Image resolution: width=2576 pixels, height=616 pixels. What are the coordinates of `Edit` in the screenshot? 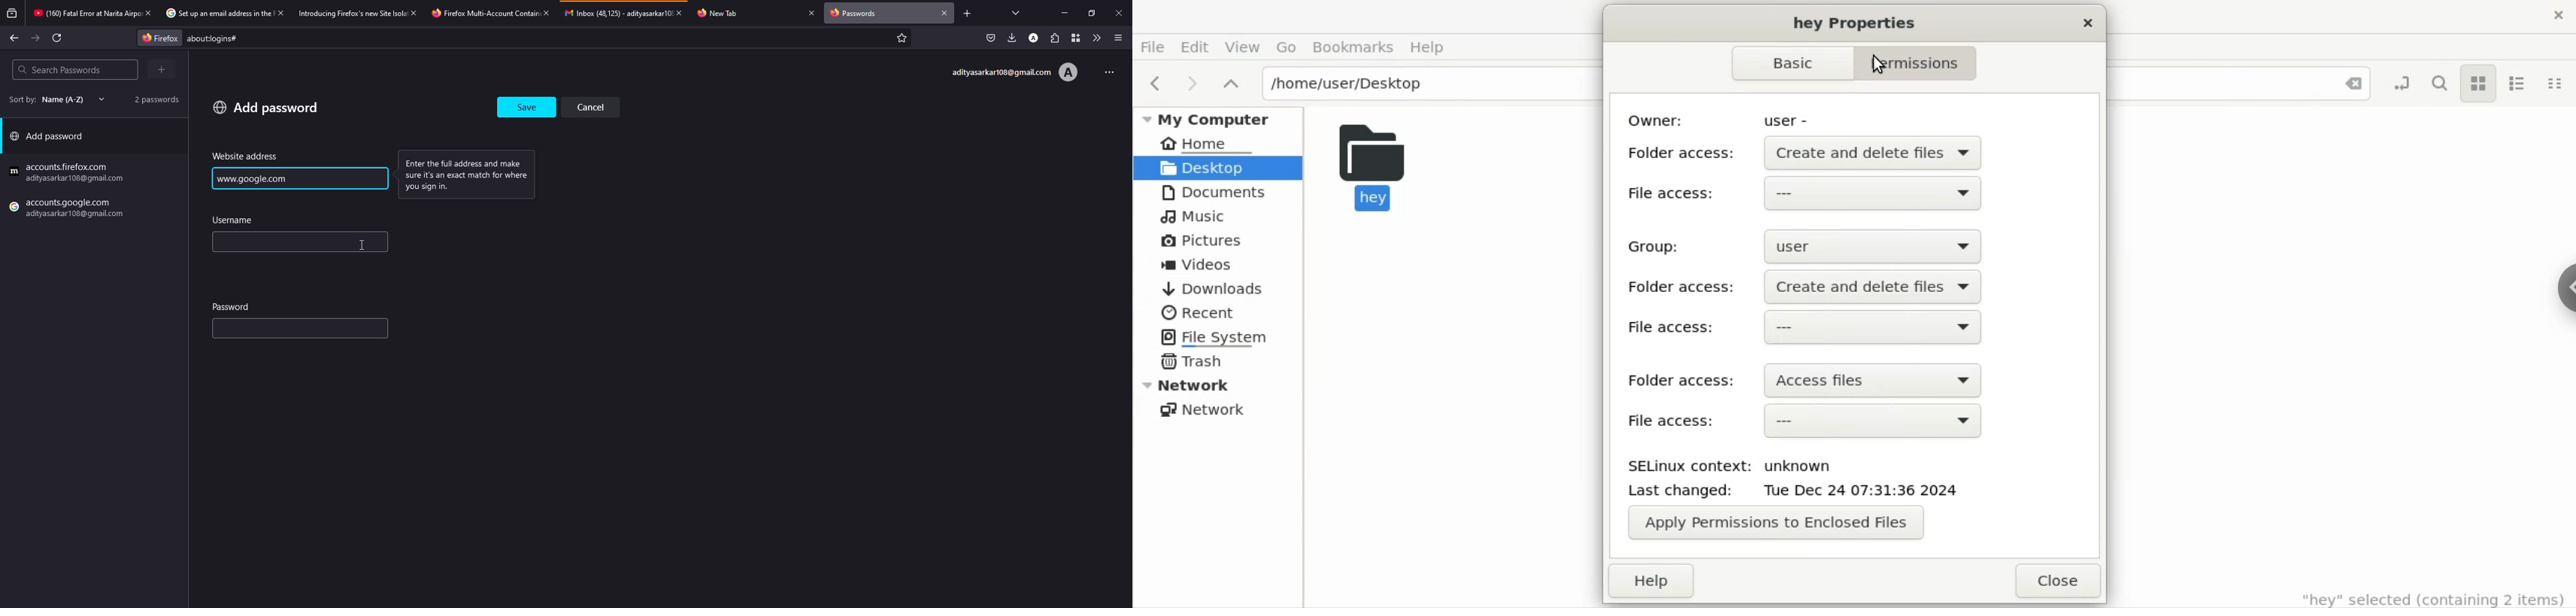 It's located at (1197, 45).